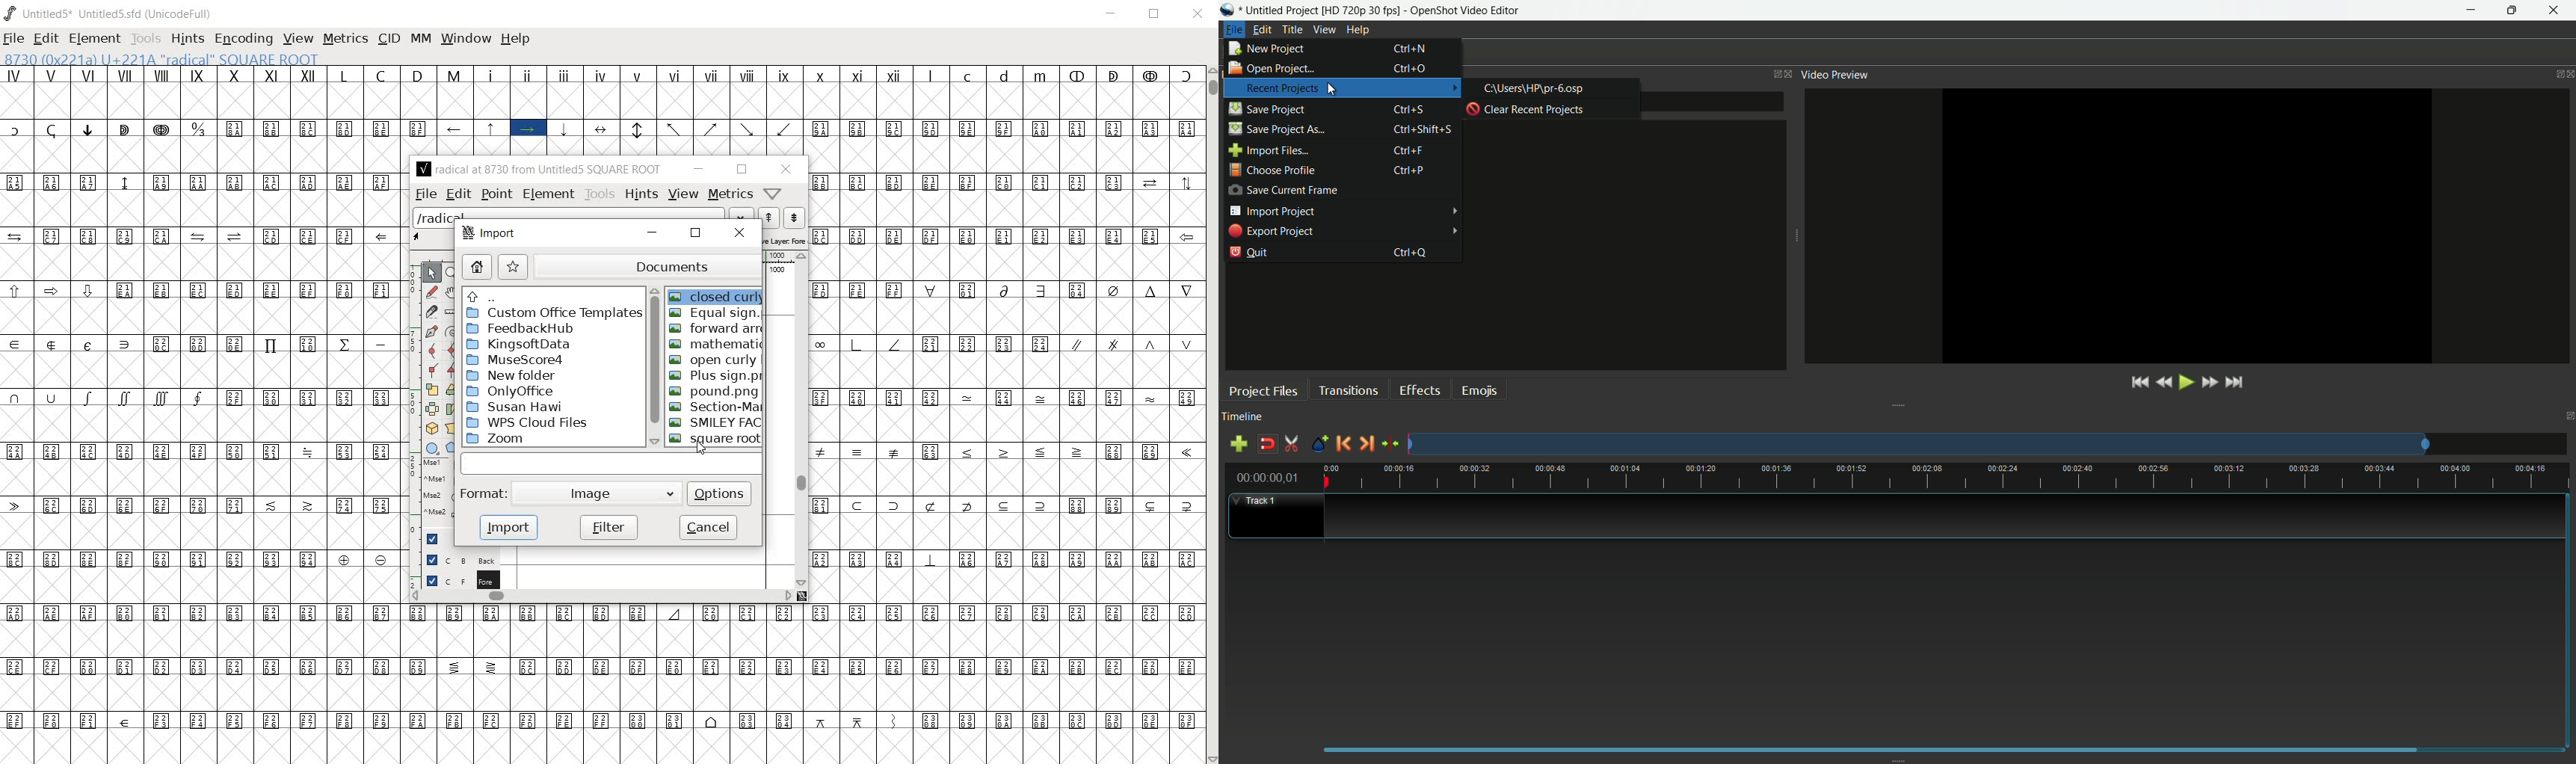 This screenshot has height=784, width=2576. I want to click on Custom Office Templates, so click(554, 312).